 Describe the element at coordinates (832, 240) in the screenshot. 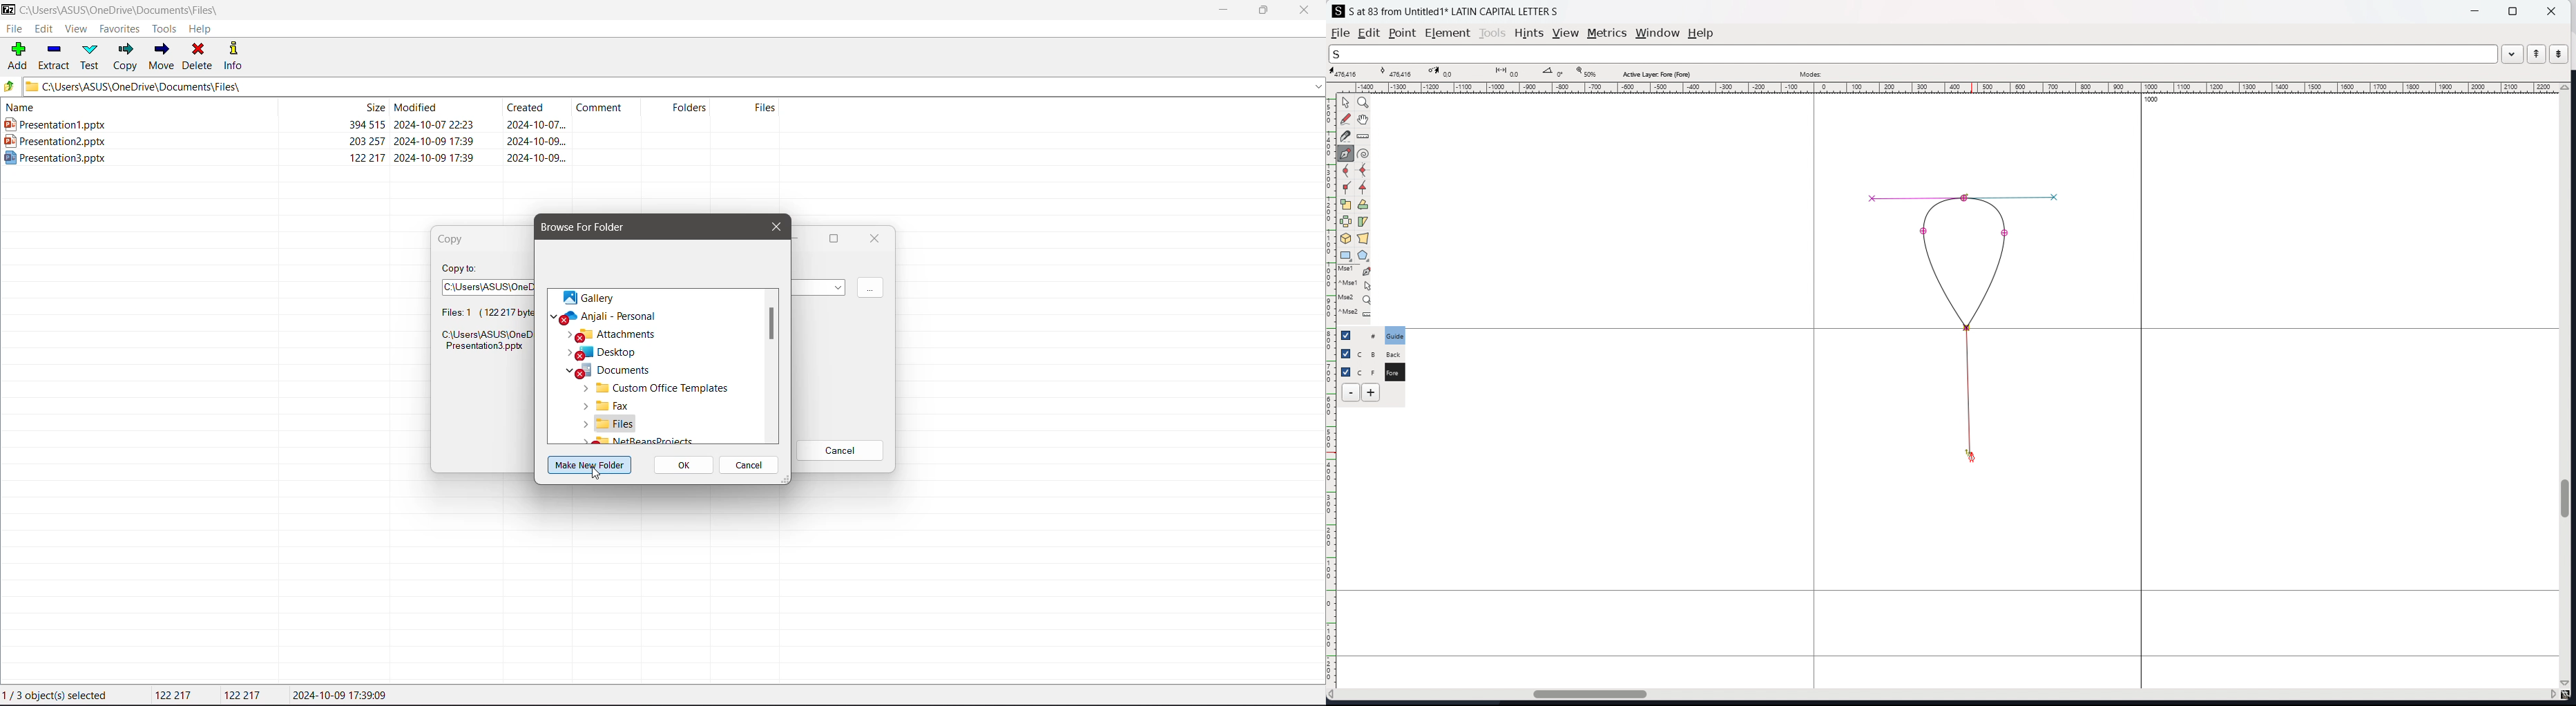

I see `Maximize` at that location.